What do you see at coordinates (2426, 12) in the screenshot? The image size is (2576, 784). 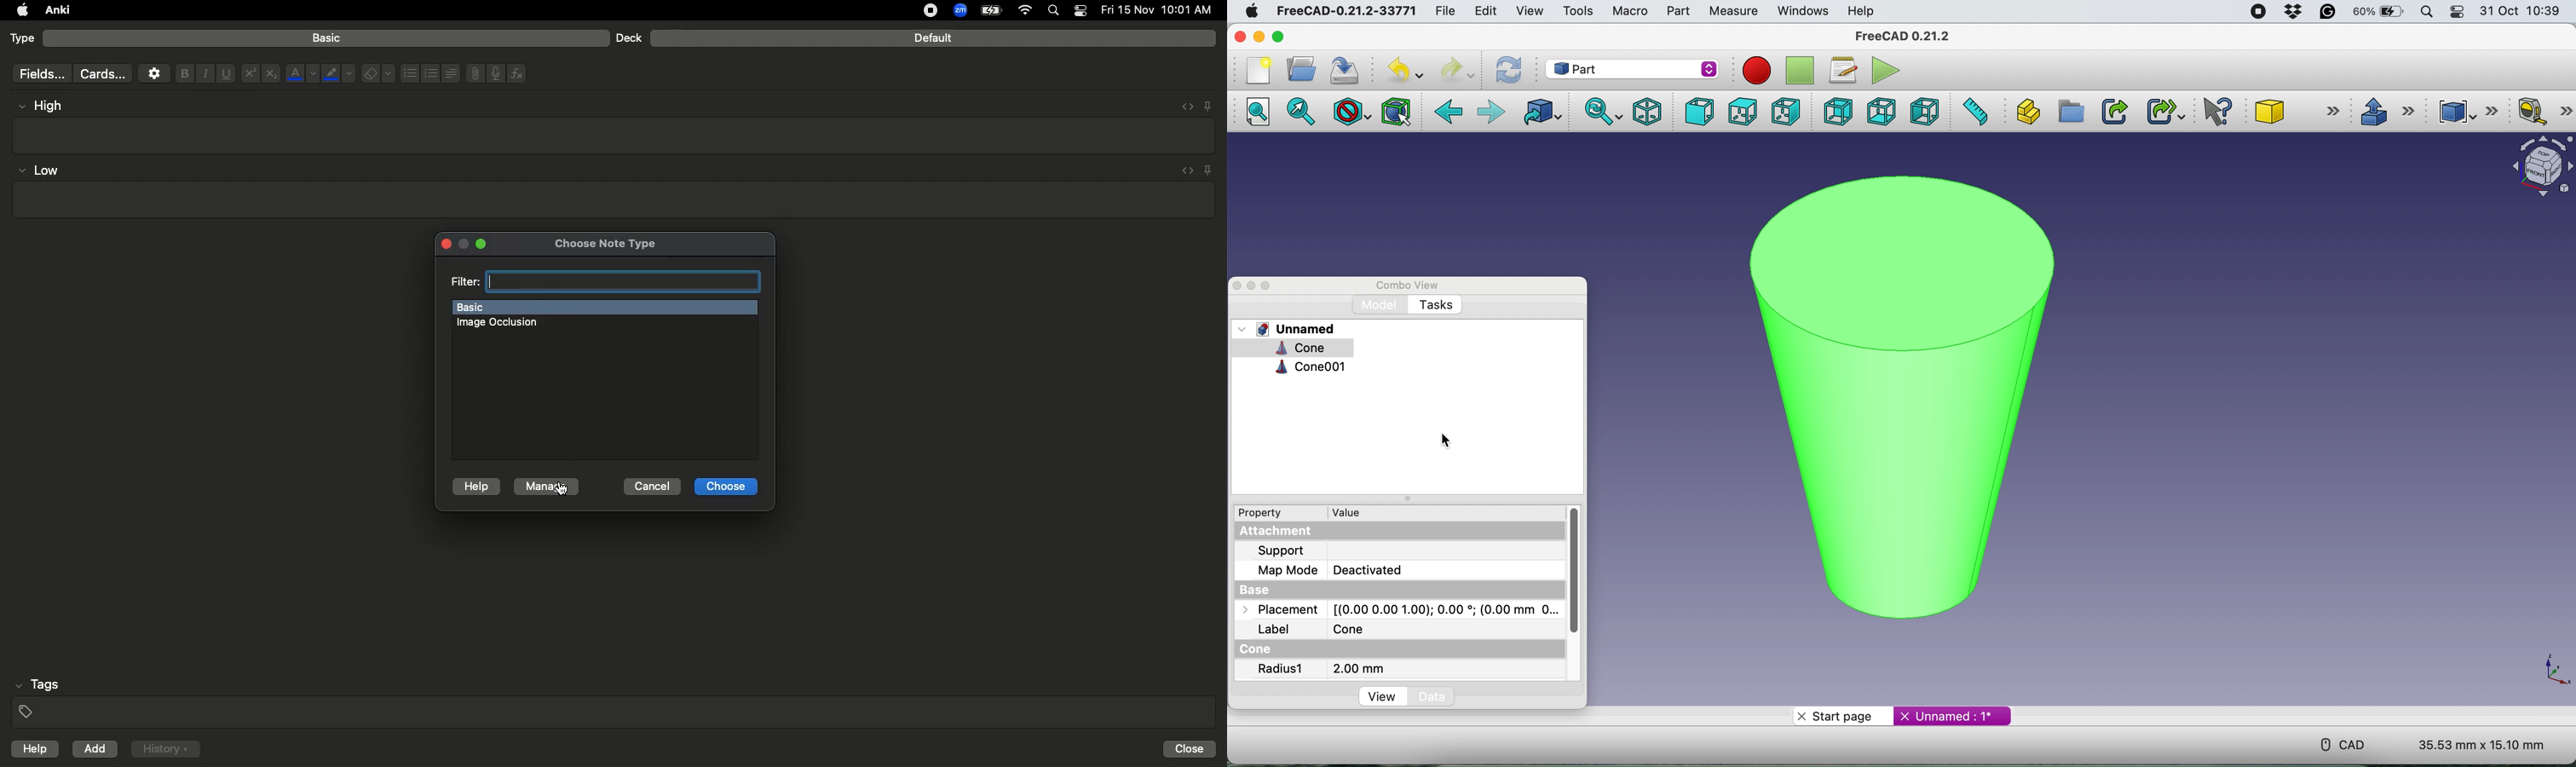 I see `spotlight search` at bounding box center [2426, 12].